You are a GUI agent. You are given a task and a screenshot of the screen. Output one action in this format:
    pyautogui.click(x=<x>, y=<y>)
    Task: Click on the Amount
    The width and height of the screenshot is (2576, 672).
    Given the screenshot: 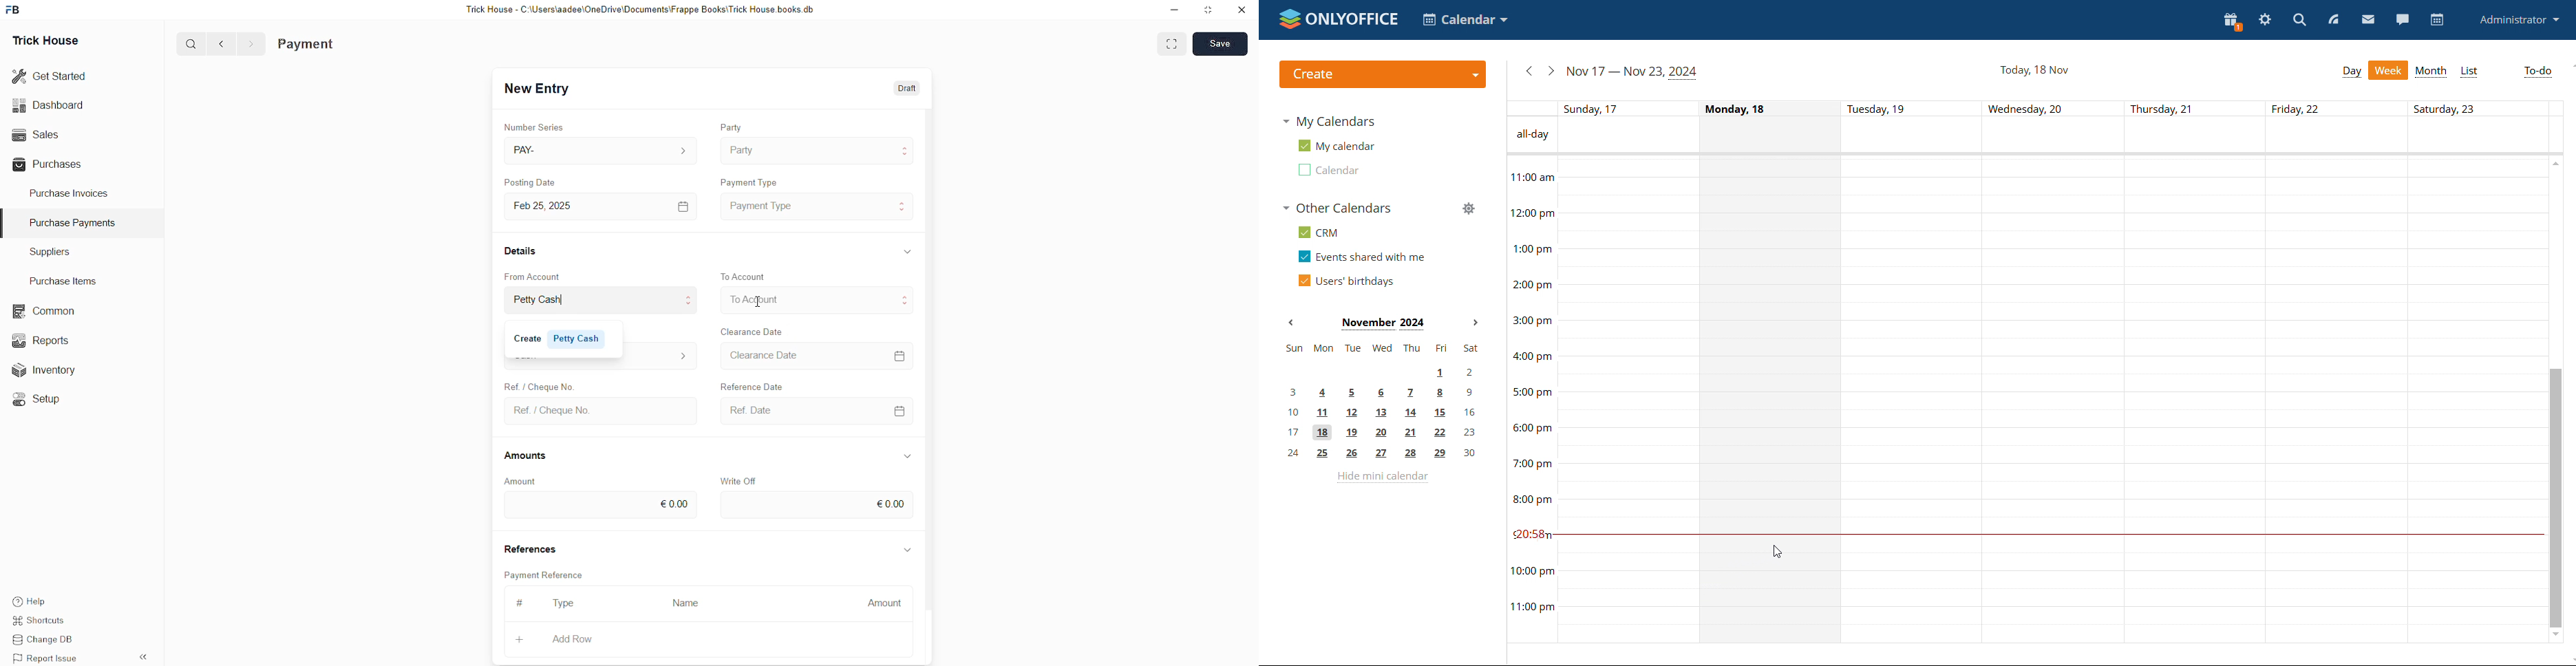 What is the action you would take?
    pyautogui.click(x=521, y=480)
    